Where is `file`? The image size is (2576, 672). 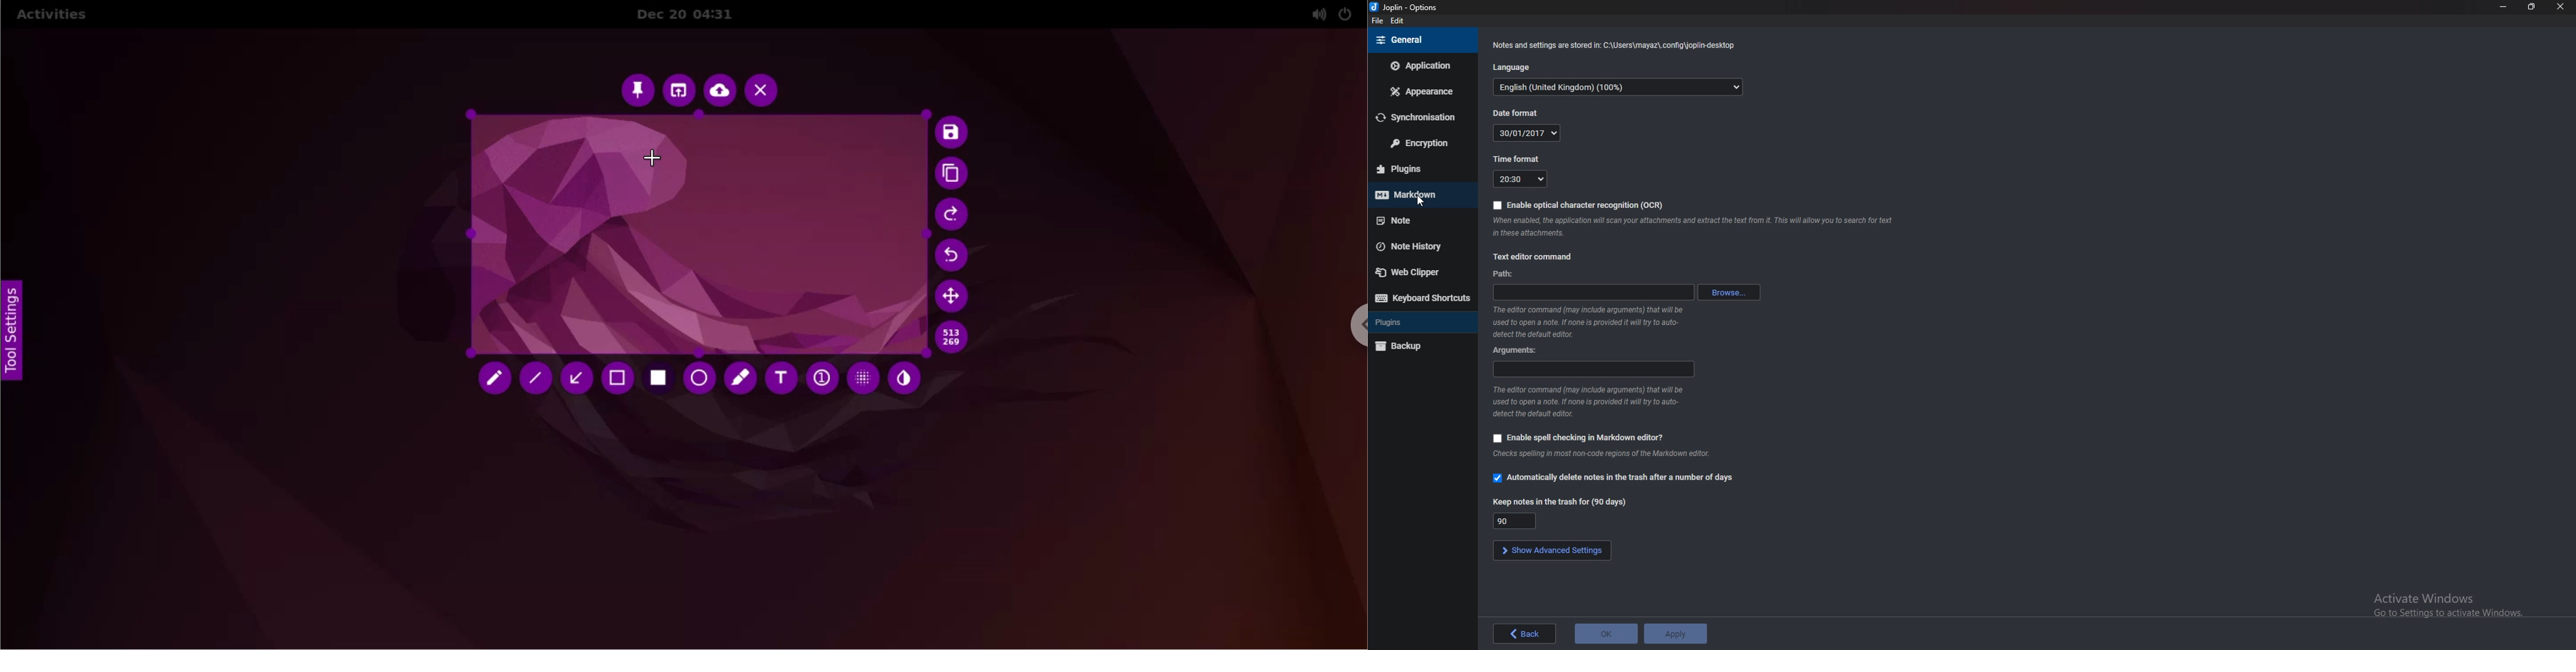
file is located at coordinates (1378, 21).